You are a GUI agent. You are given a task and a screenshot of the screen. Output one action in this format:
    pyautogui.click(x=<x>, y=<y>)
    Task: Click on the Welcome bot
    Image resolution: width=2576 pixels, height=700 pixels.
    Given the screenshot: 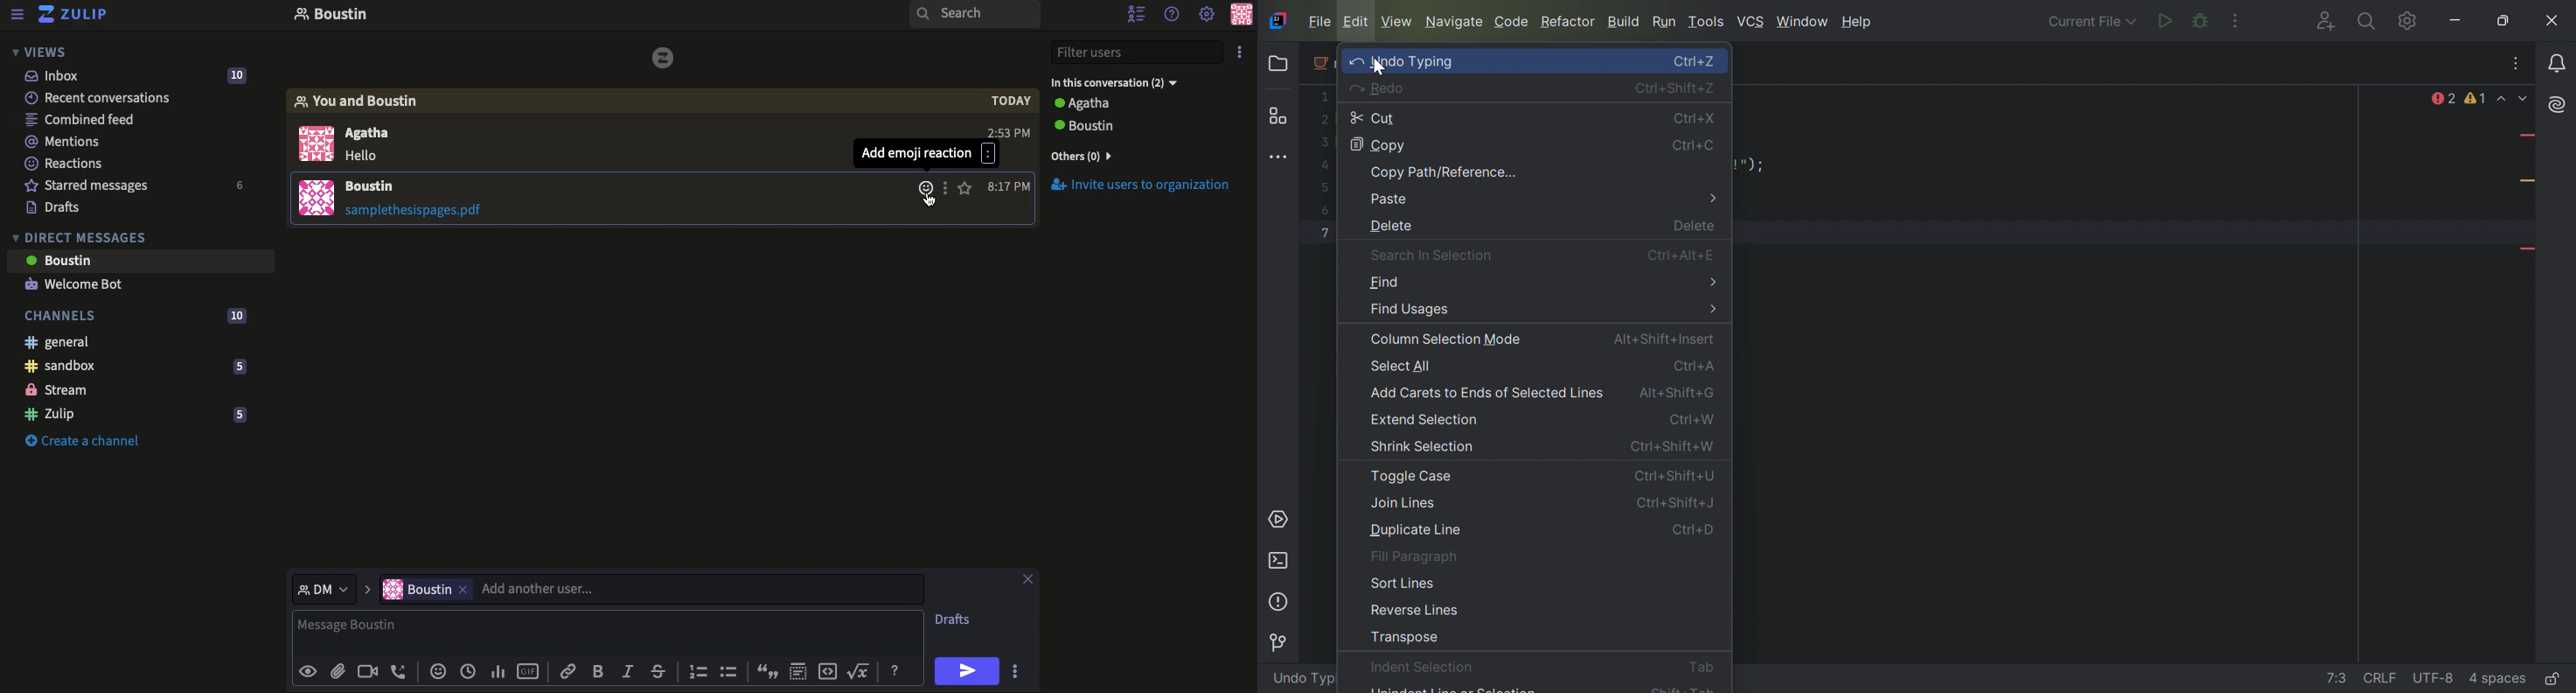 What is the action you would take?
    pyautogui.click(x=79, y=285)
    